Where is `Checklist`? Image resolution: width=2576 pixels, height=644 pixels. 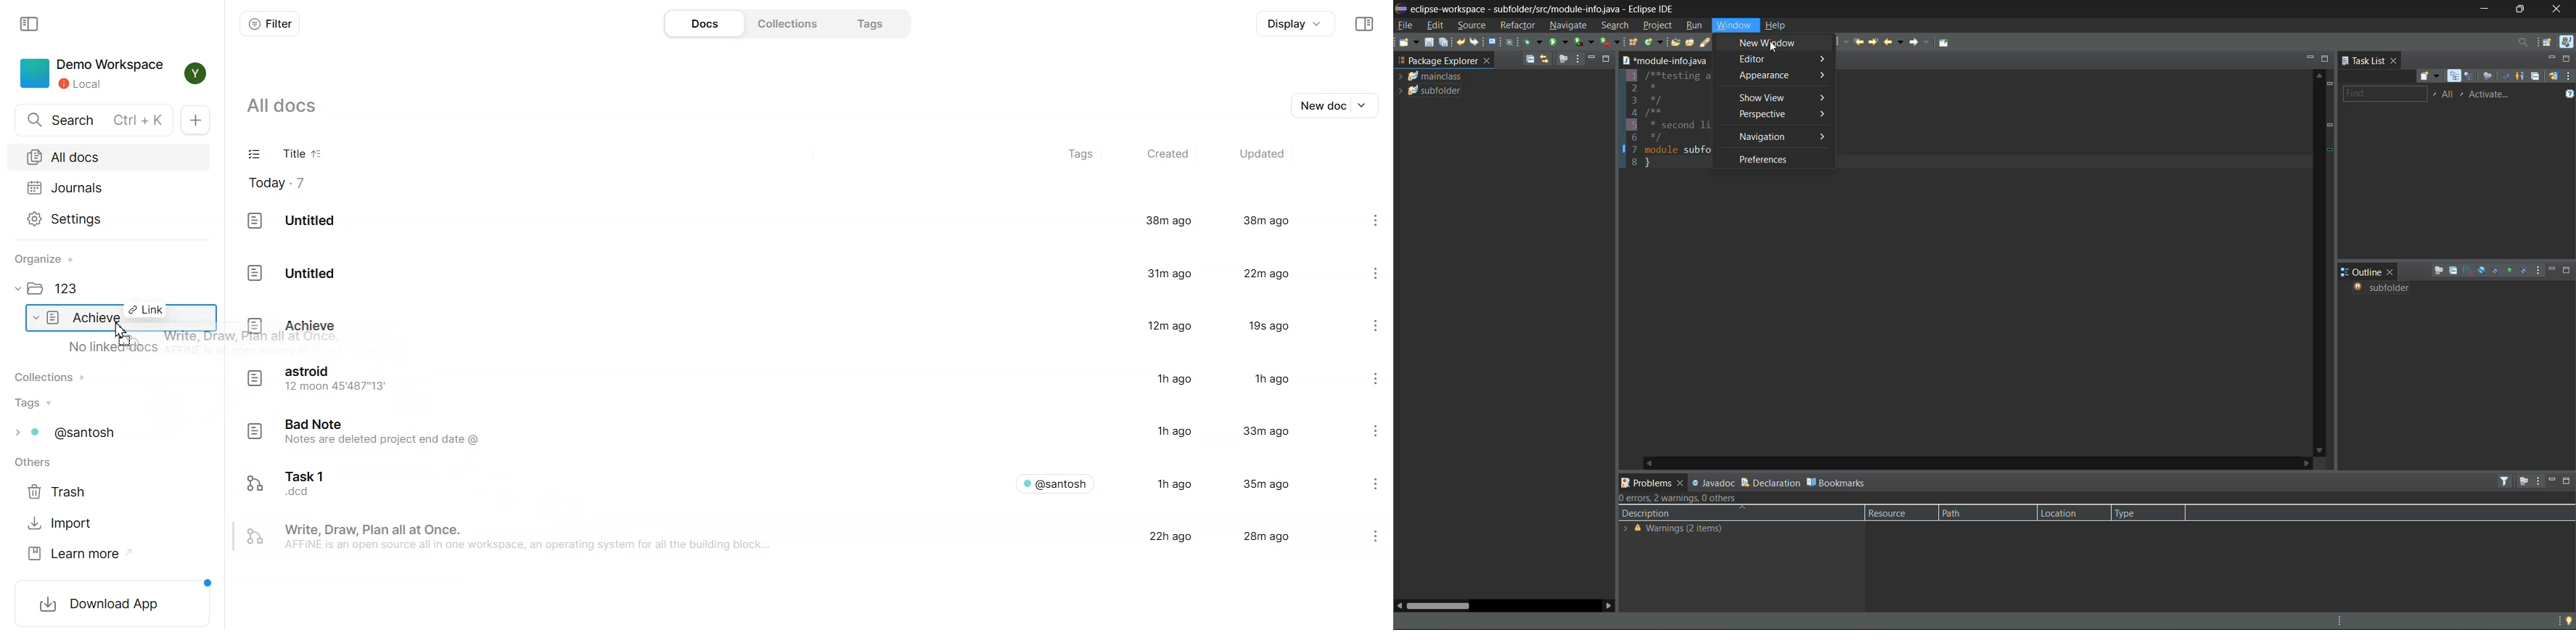 Checklist is located at coordinates (255, 155).